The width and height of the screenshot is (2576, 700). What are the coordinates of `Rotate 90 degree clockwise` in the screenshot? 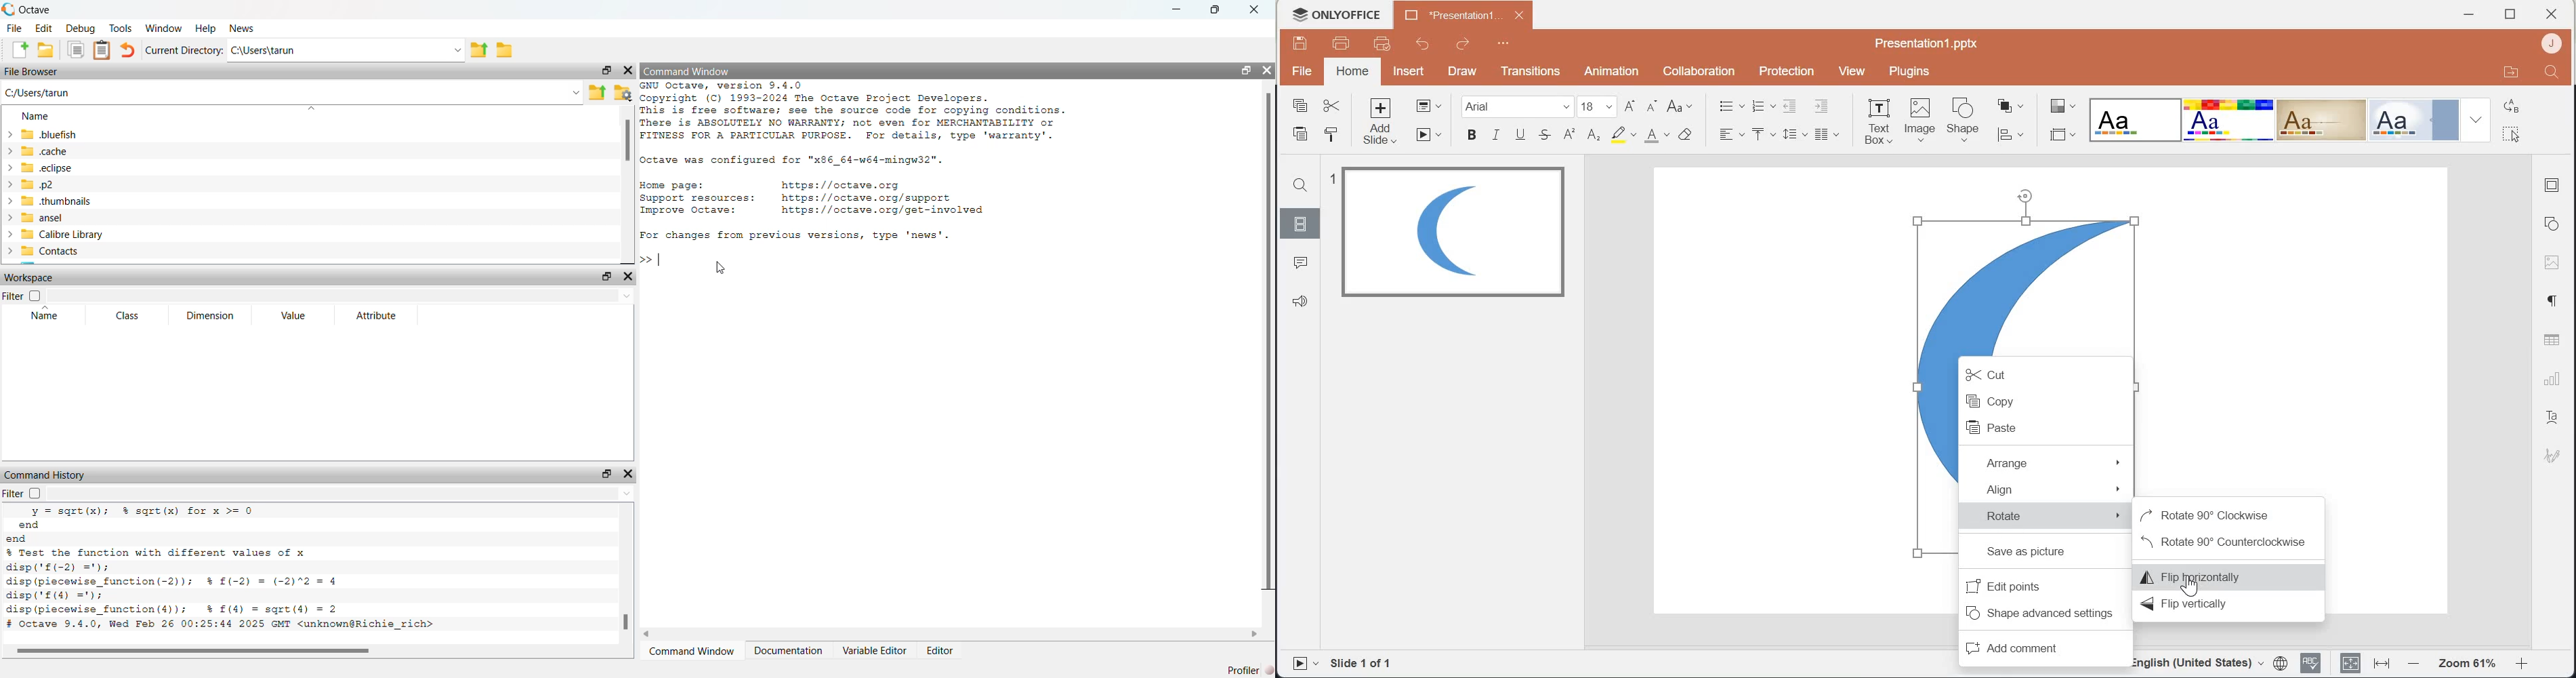 It's located at (2224, 513).